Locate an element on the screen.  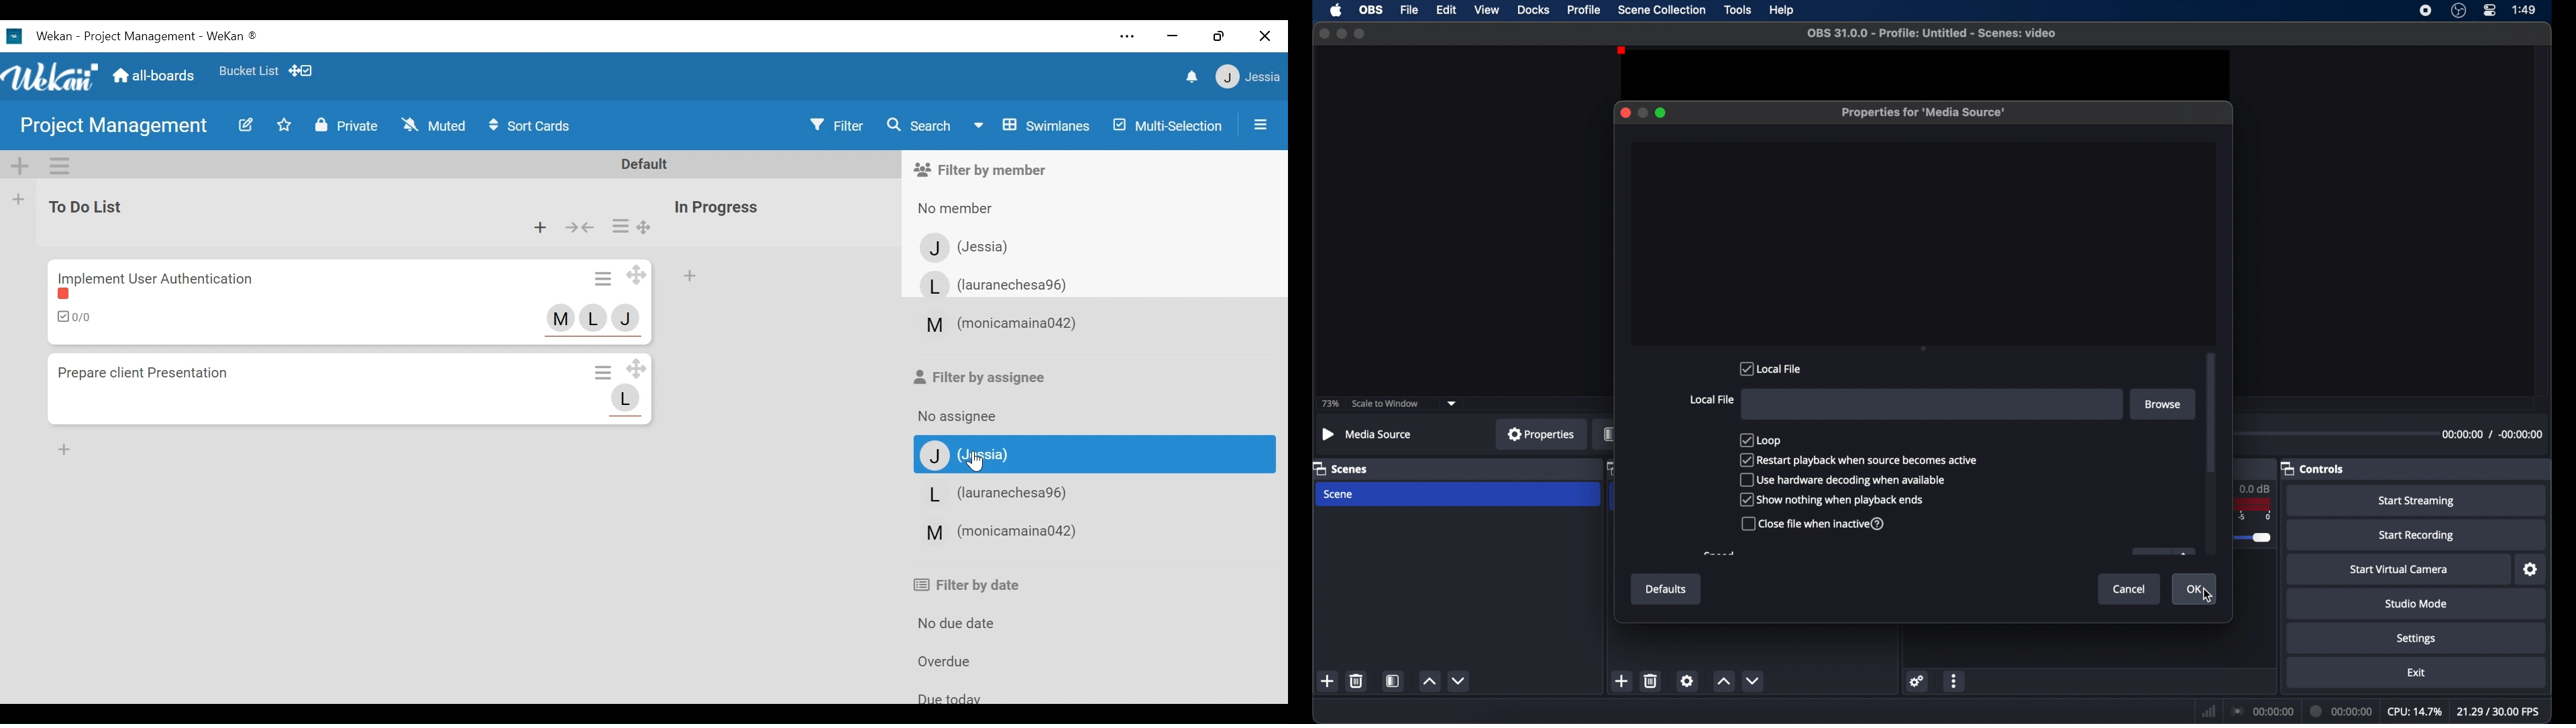
fps is located at coordinates (2498, 712).